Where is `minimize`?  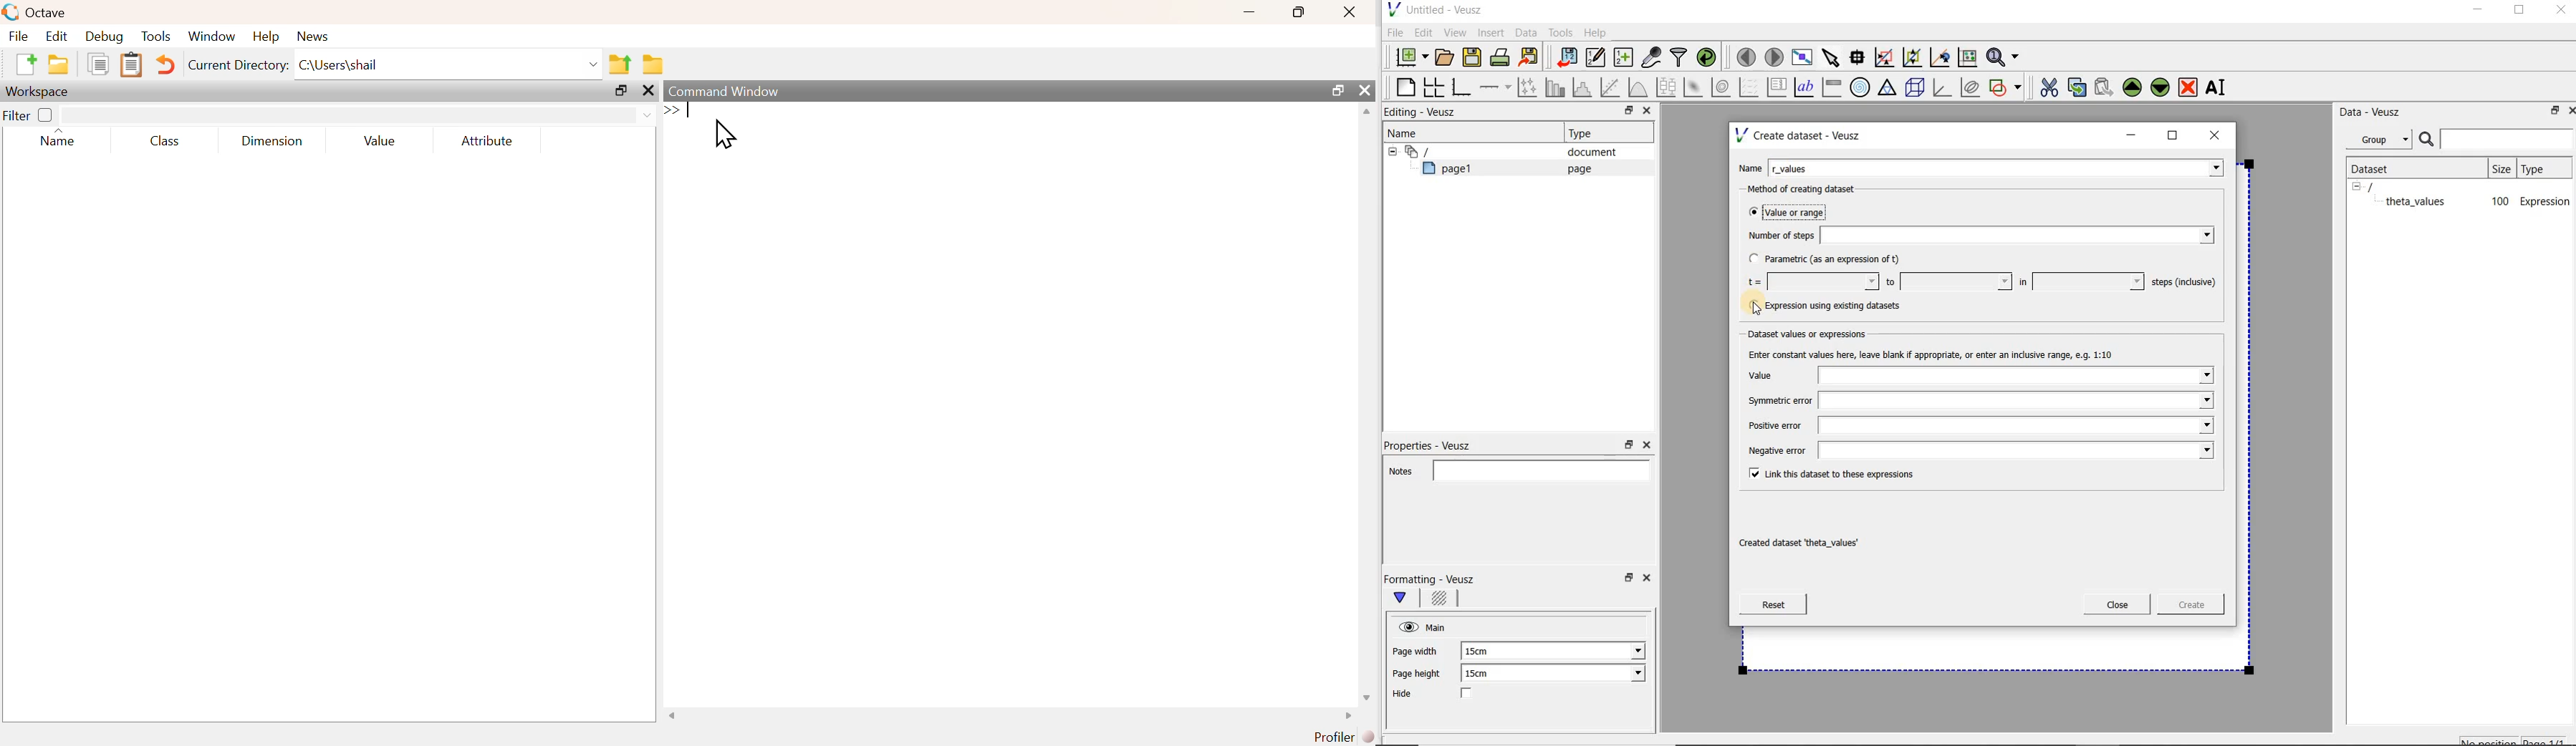
minimize is located at coordinates (1249, 12).